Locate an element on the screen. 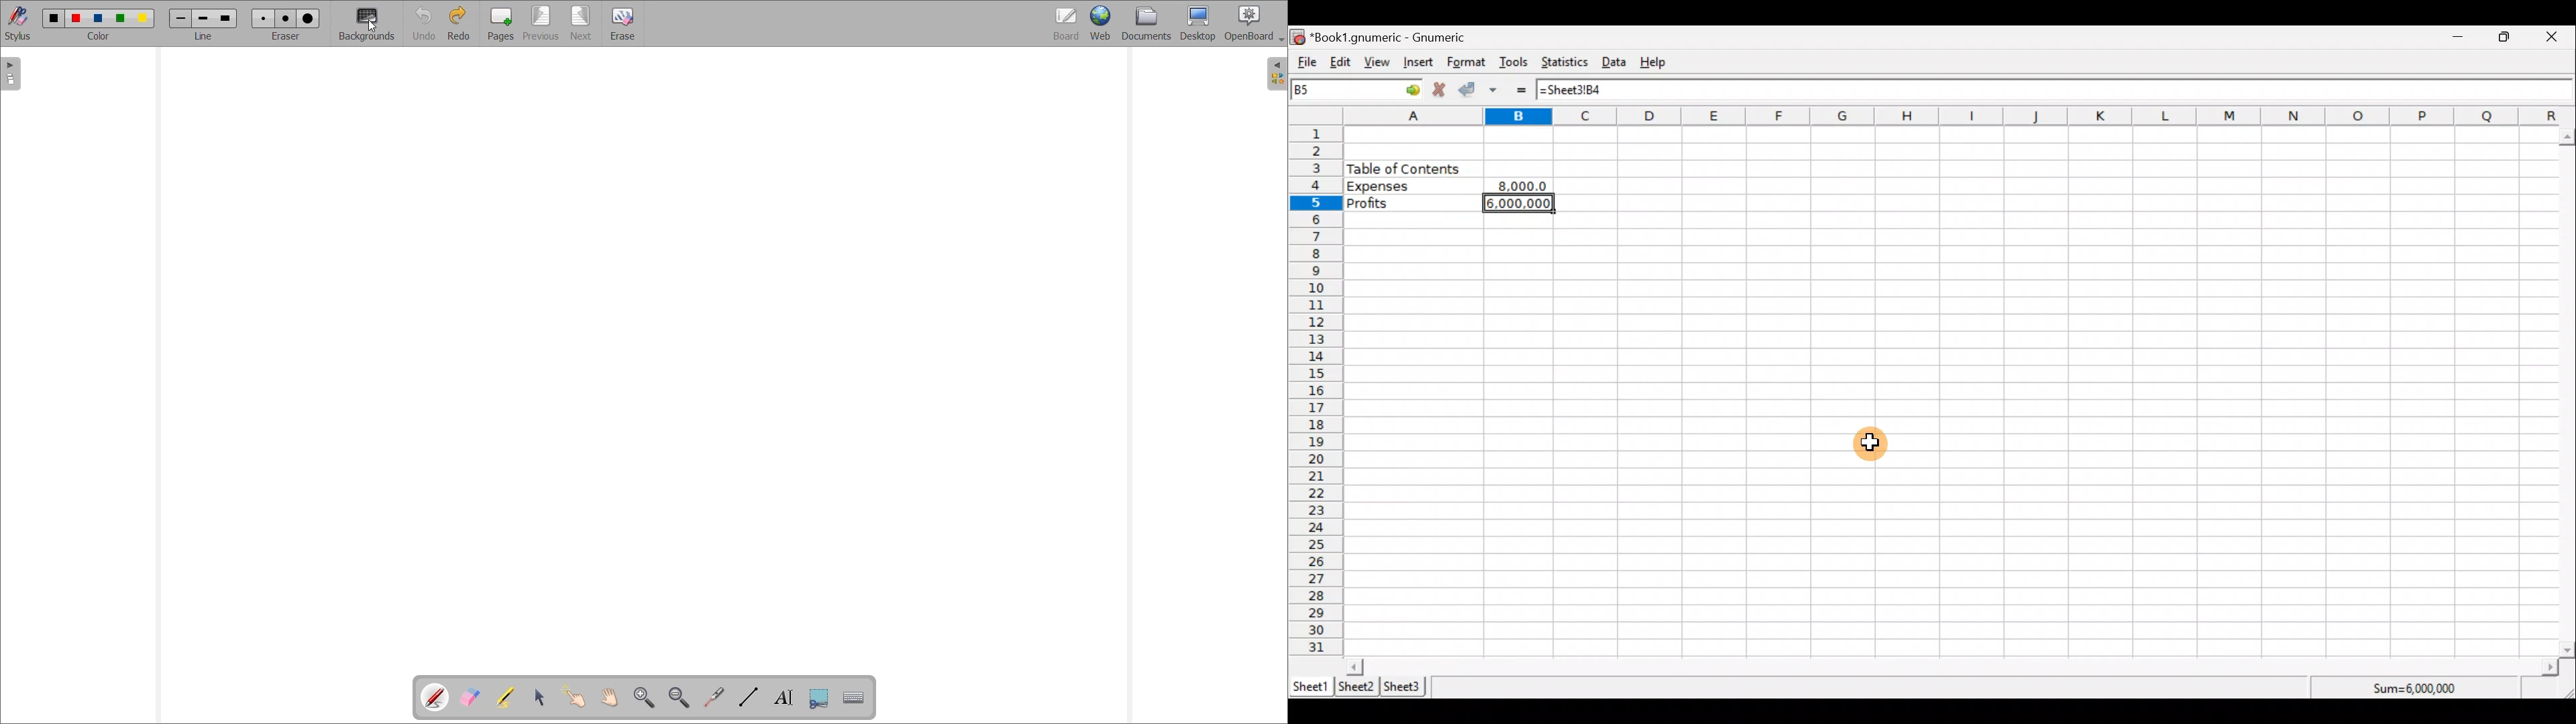  color is located at coordinates (102, 37).